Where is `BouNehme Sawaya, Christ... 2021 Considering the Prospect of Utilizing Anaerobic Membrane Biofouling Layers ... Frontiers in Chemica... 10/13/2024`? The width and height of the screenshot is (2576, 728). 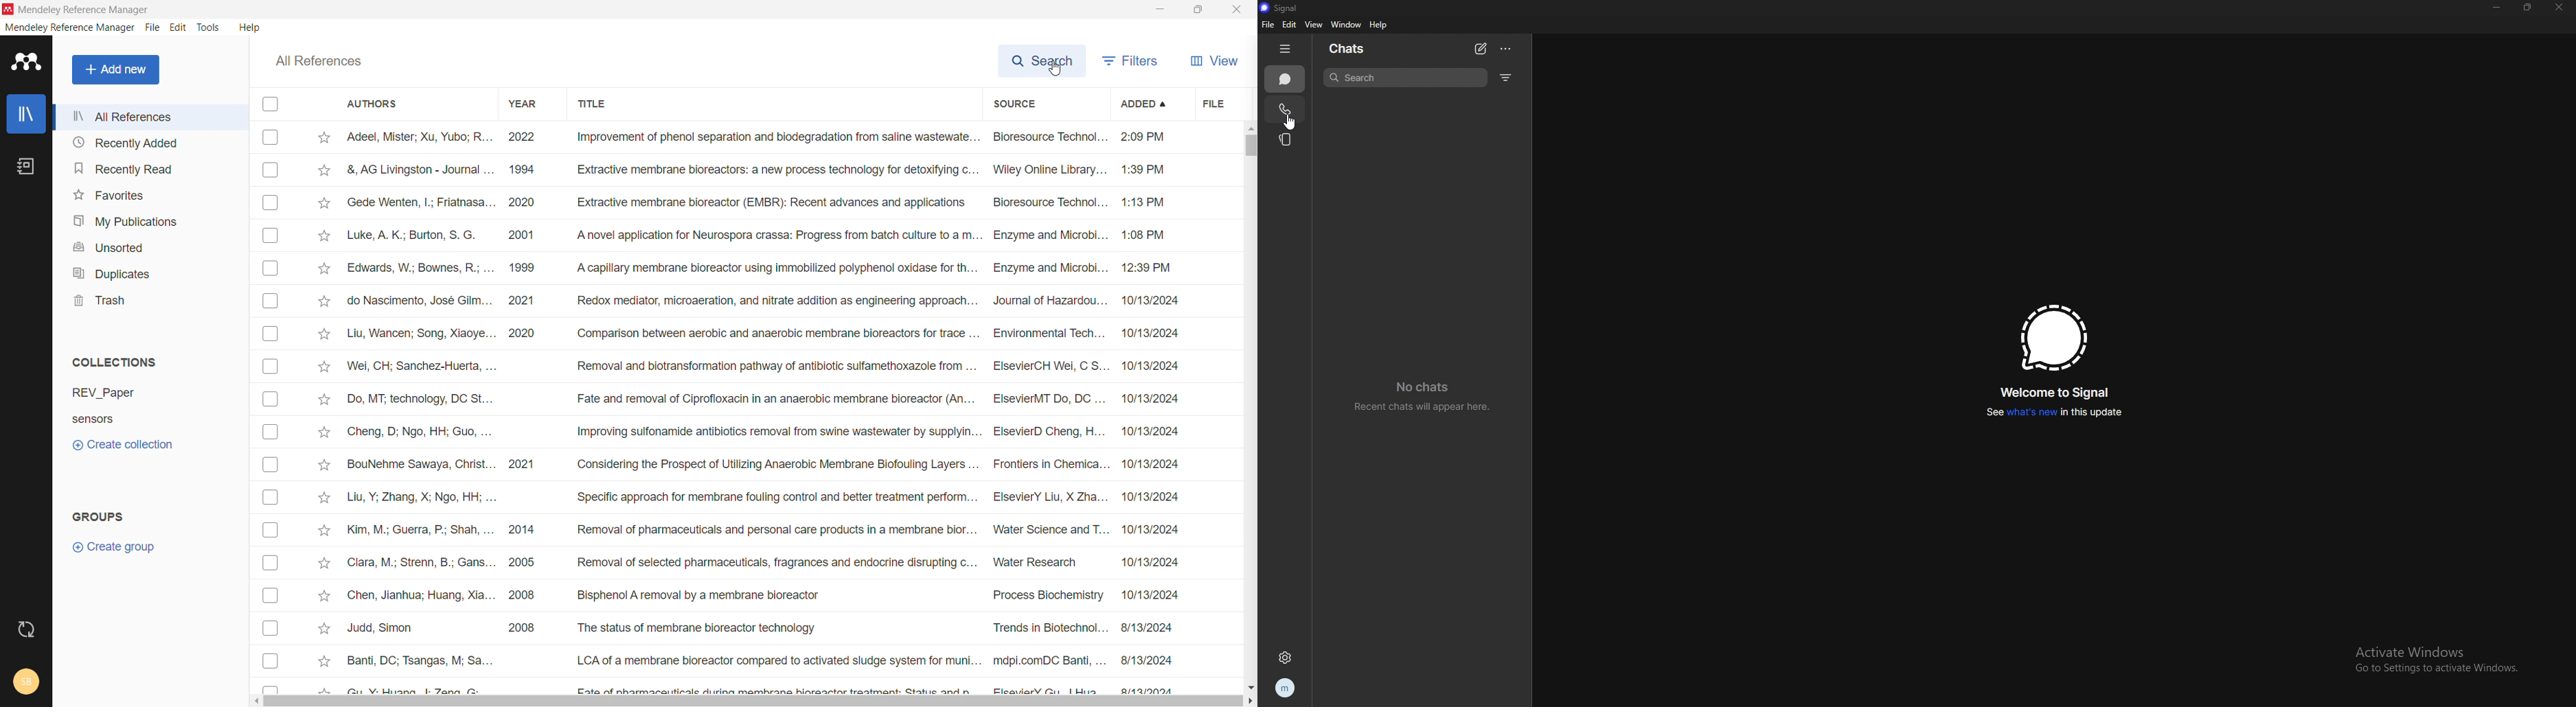
BouNehme Sawaya, Christ... 2021 Considering the Prospect of Utilizing Anaerobic Membrane Biofouling Layers ... Frontiers in Chemica... 10/13/2024 is located at coordinates (763, 463).